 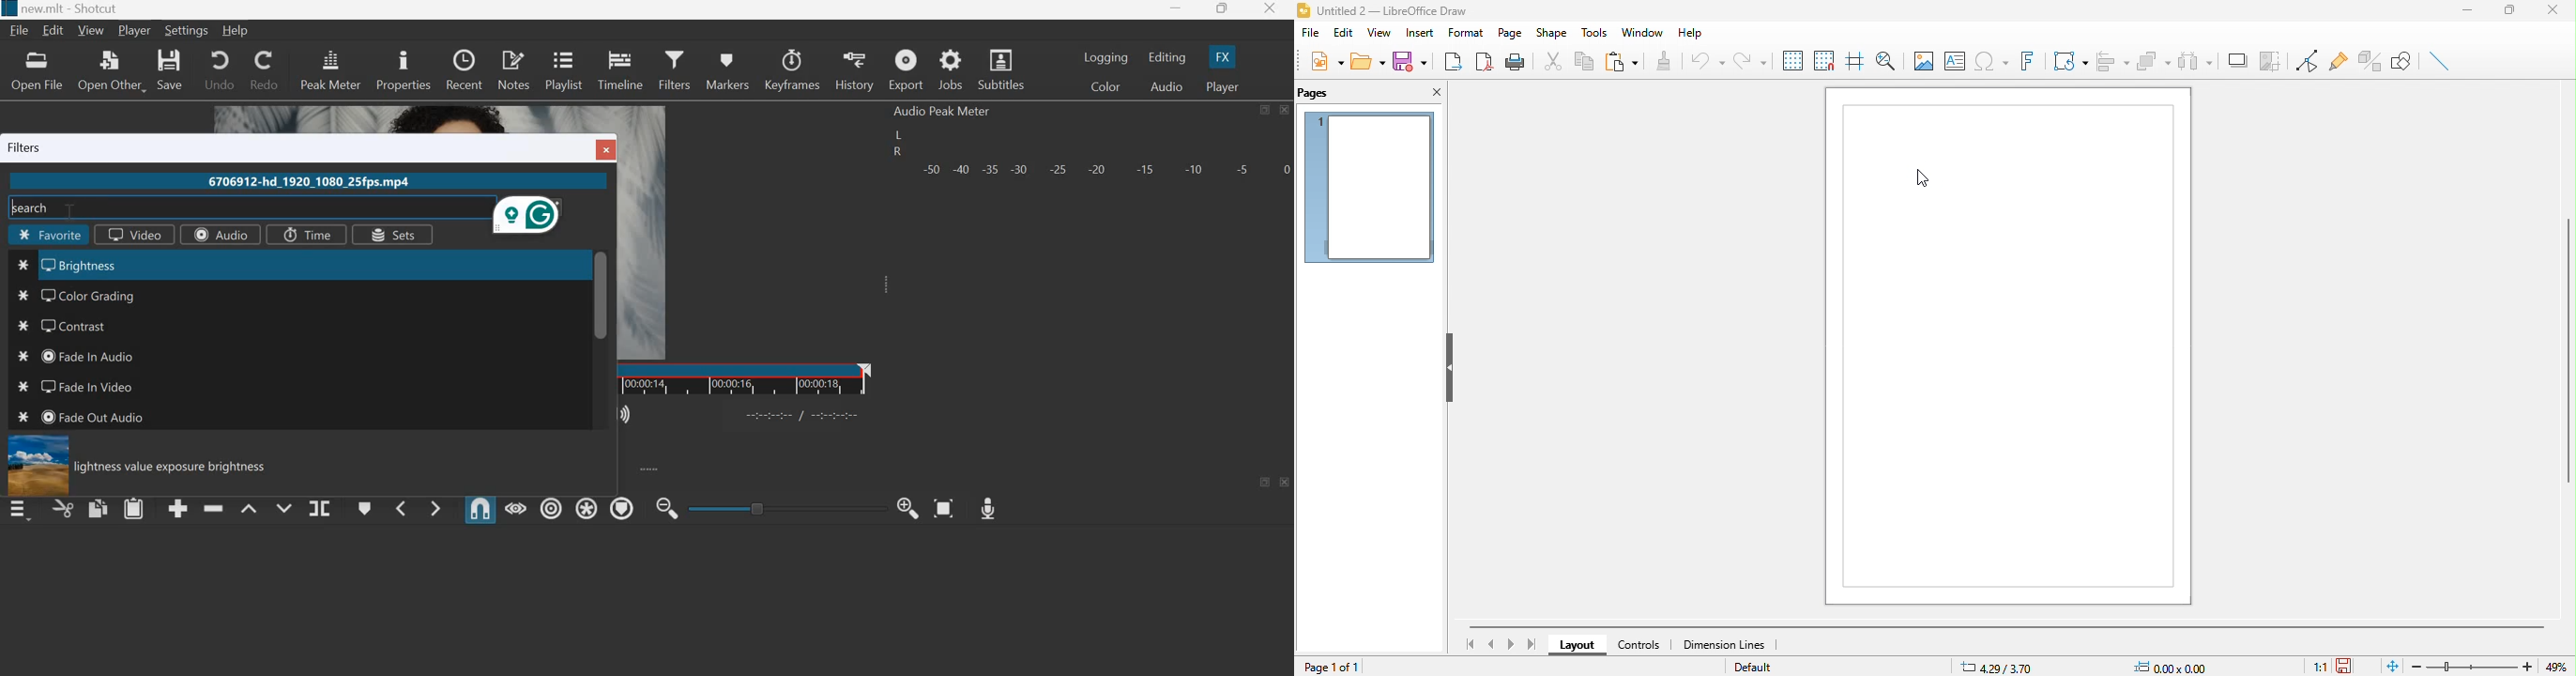 I want to click on Edit, so click(x=55, y=30).